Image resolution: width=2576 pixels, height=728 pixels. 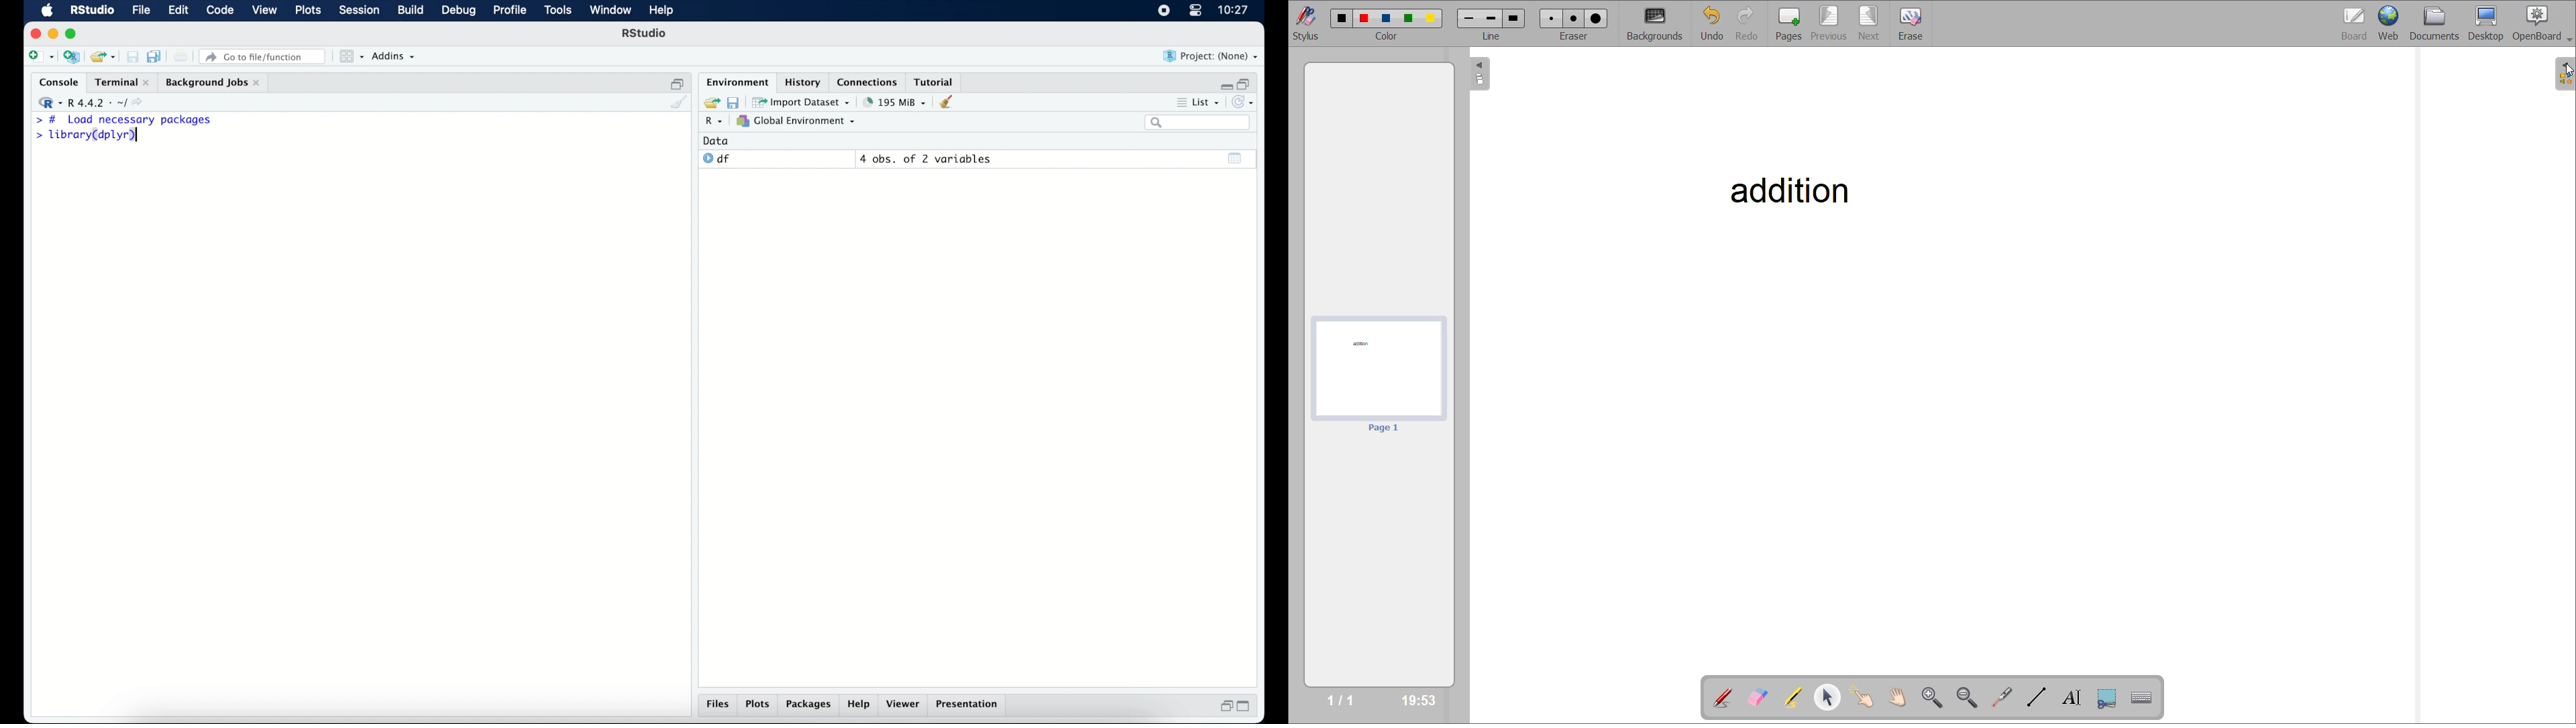 What do you see at coordinates (72, 58) in the screenshot?
I see `create new project` at bounding box center [72, 58].